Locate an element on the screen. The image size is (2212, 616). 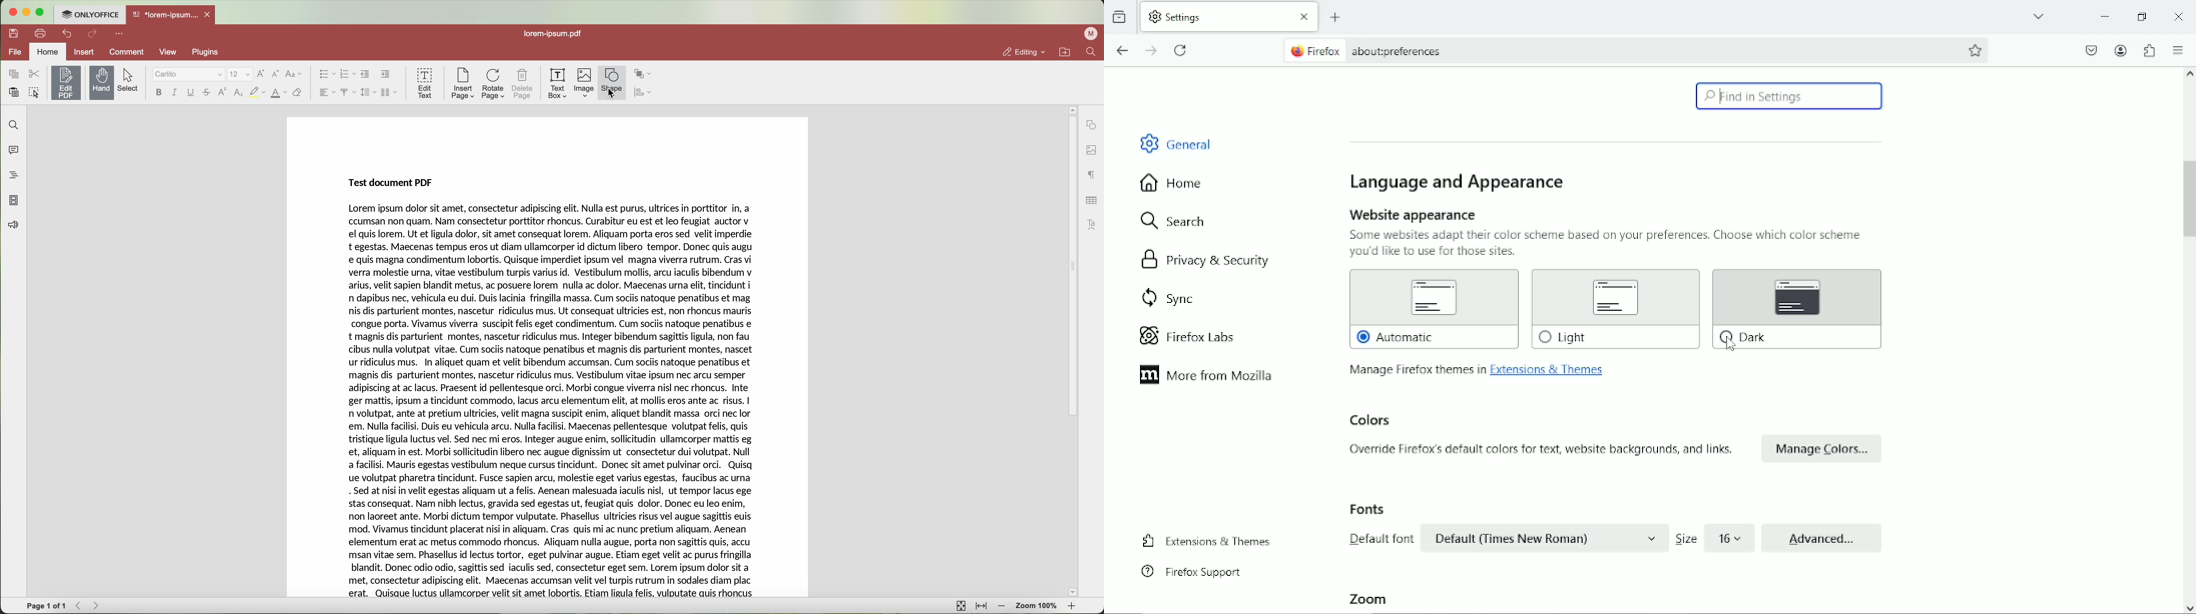
fit to width is located at coordinates (983, 606).